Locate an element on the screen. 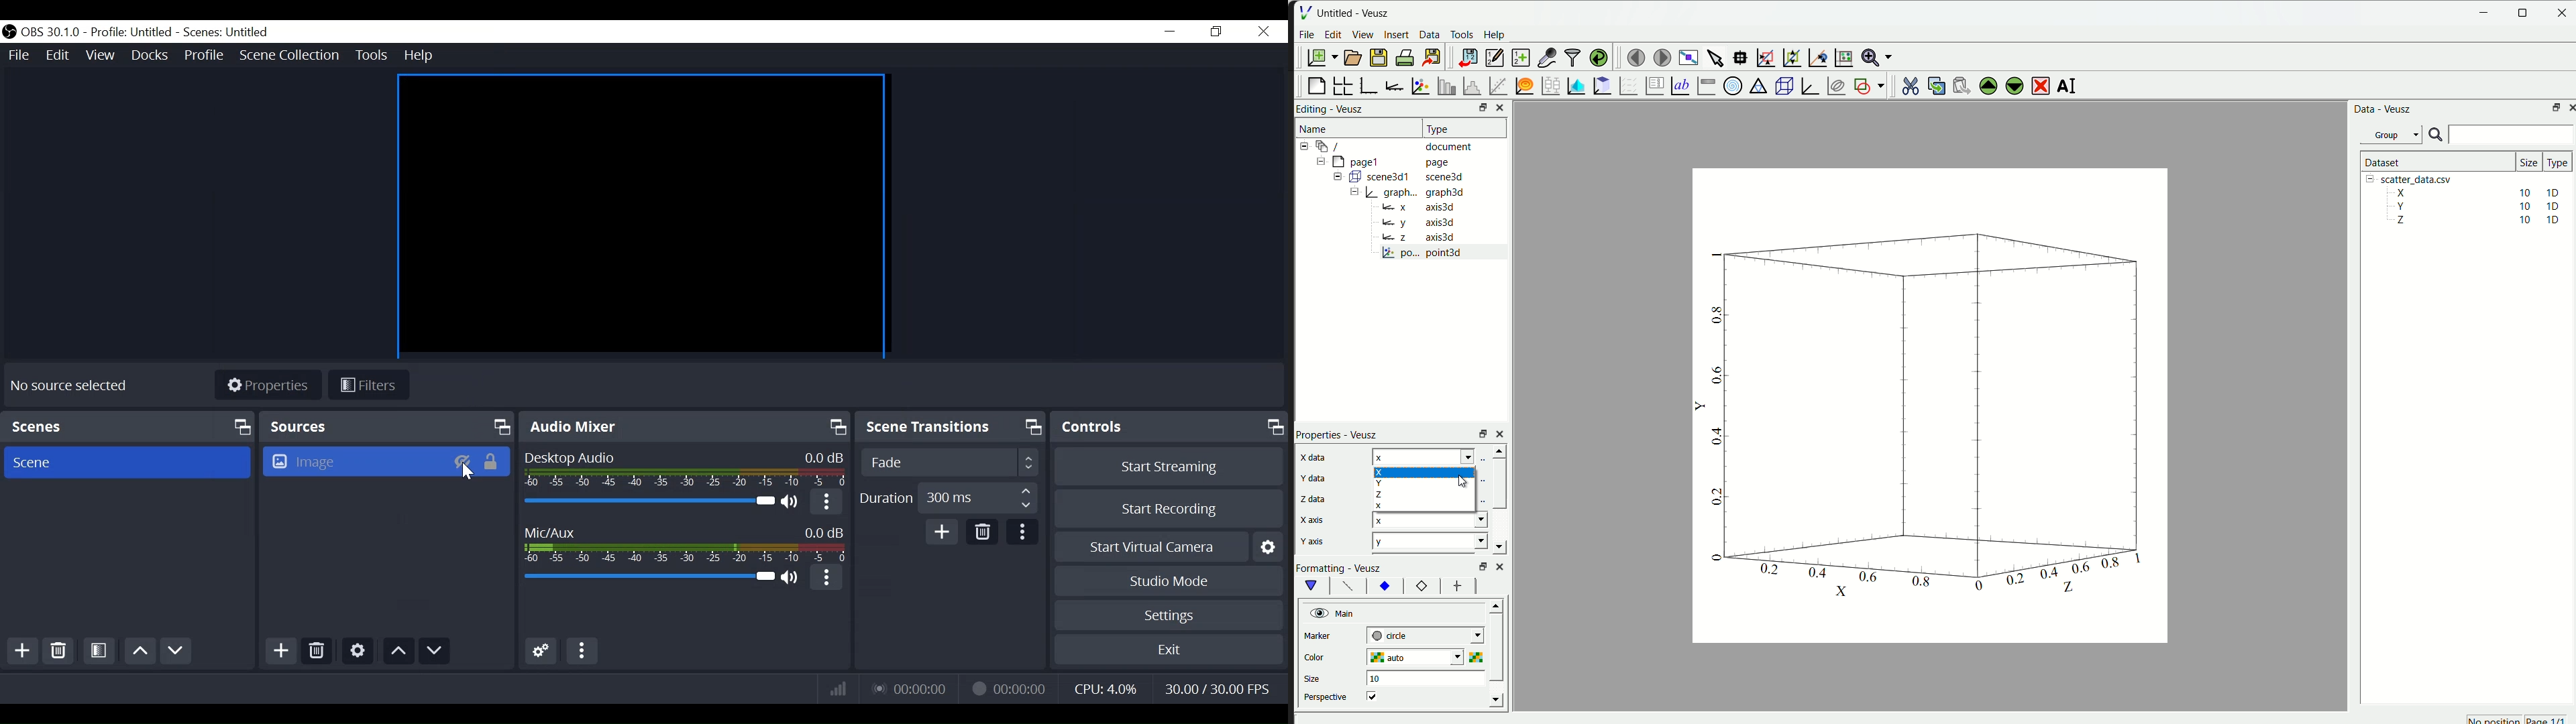 The image size is (2576, 728). Scene Collection is located at coordinates (292, 55).